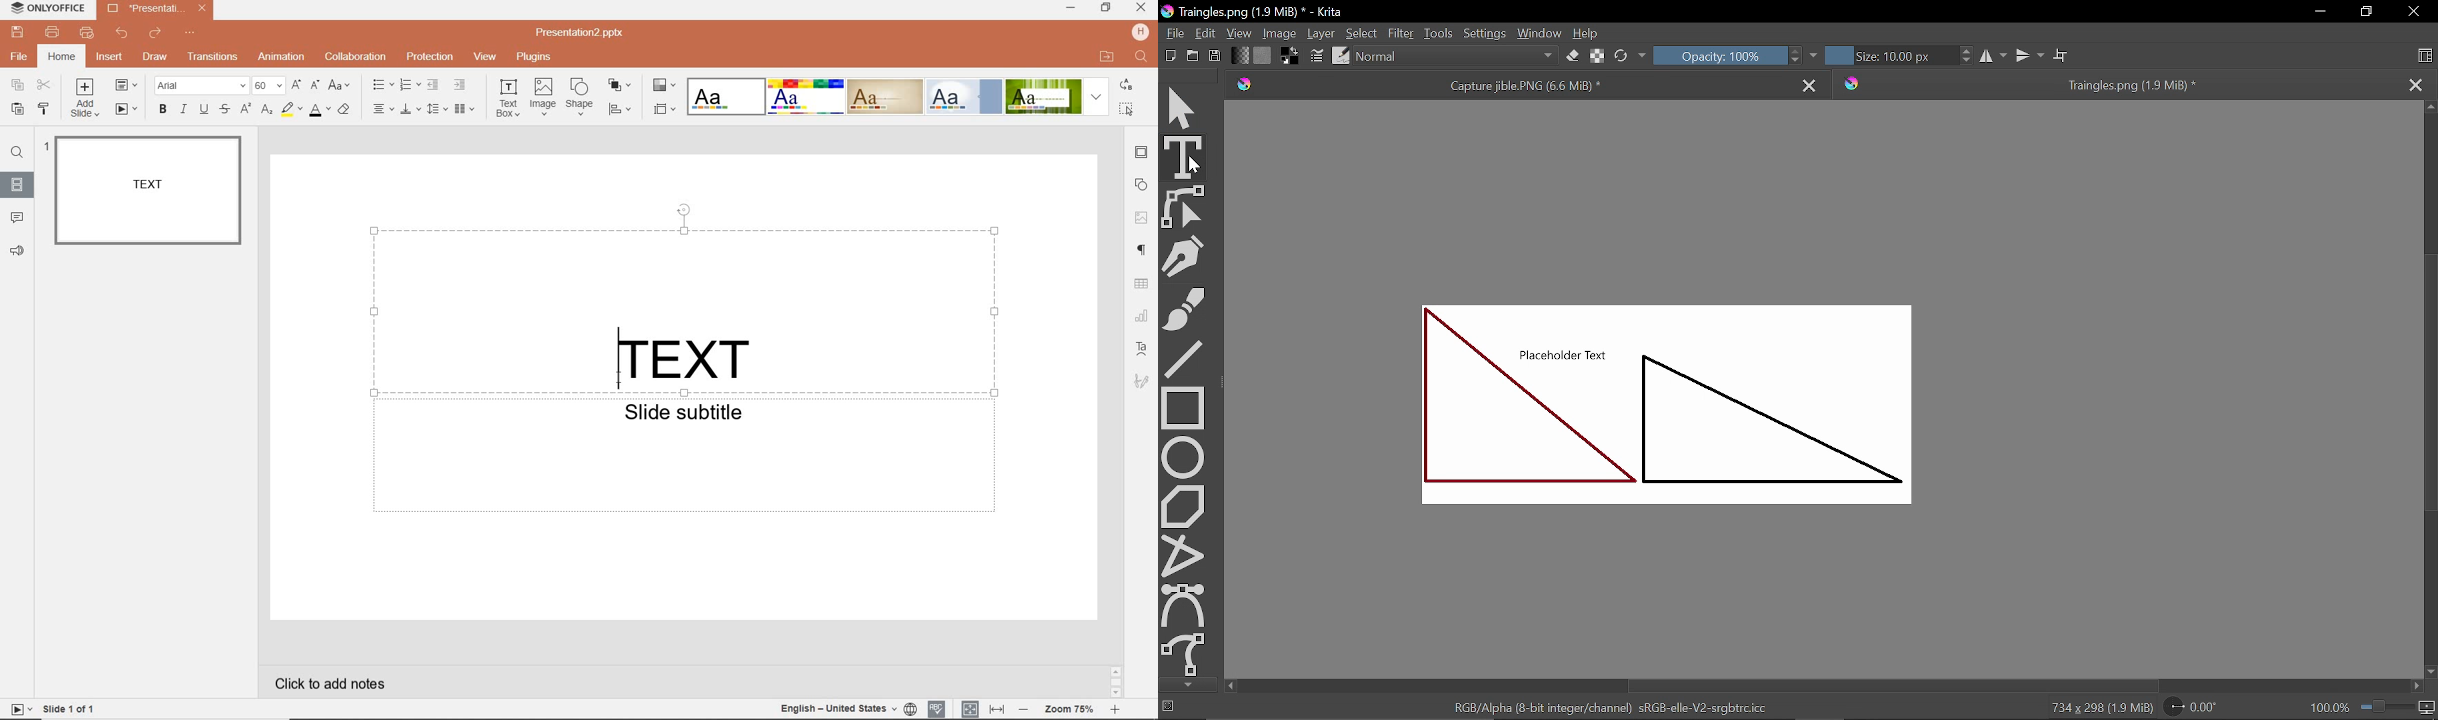 This screenshot has height=728, width=2464. What do you see at coordinates (1183, 360) in the screenshot?
I see `Line tool` at bounding box center [1183, 360].